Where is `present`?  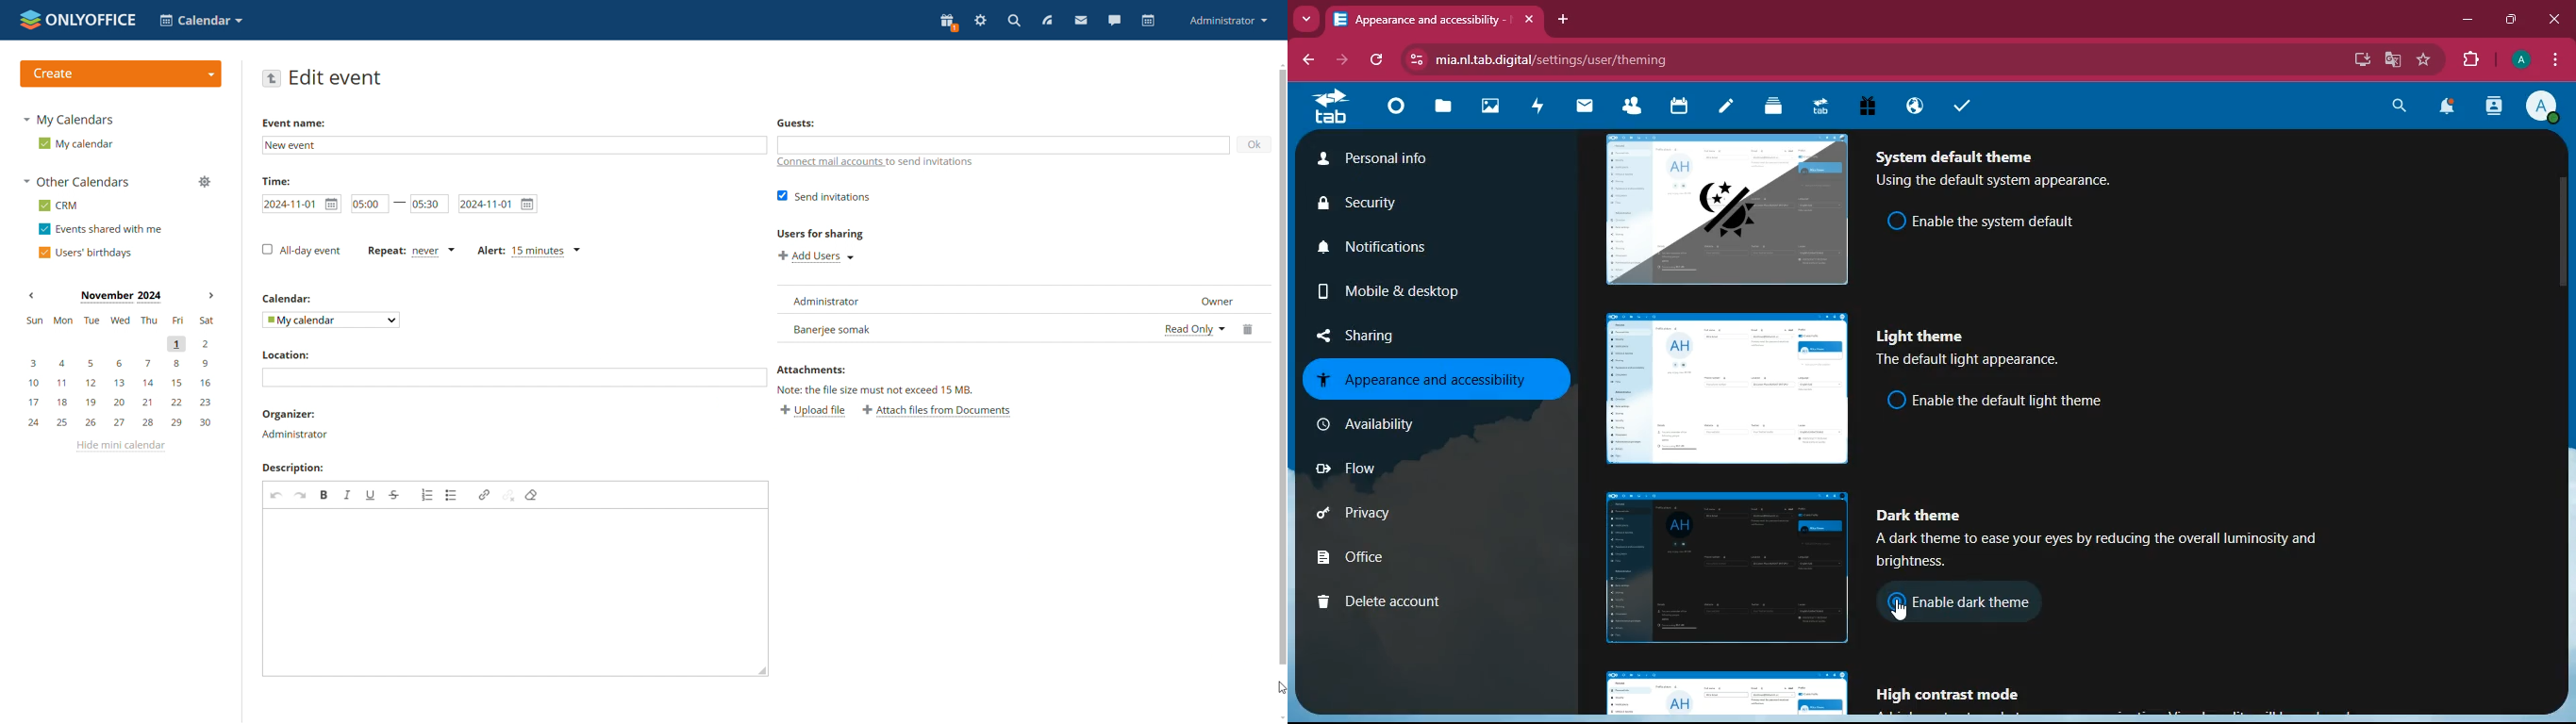
present is located at coordinates (948, 23).